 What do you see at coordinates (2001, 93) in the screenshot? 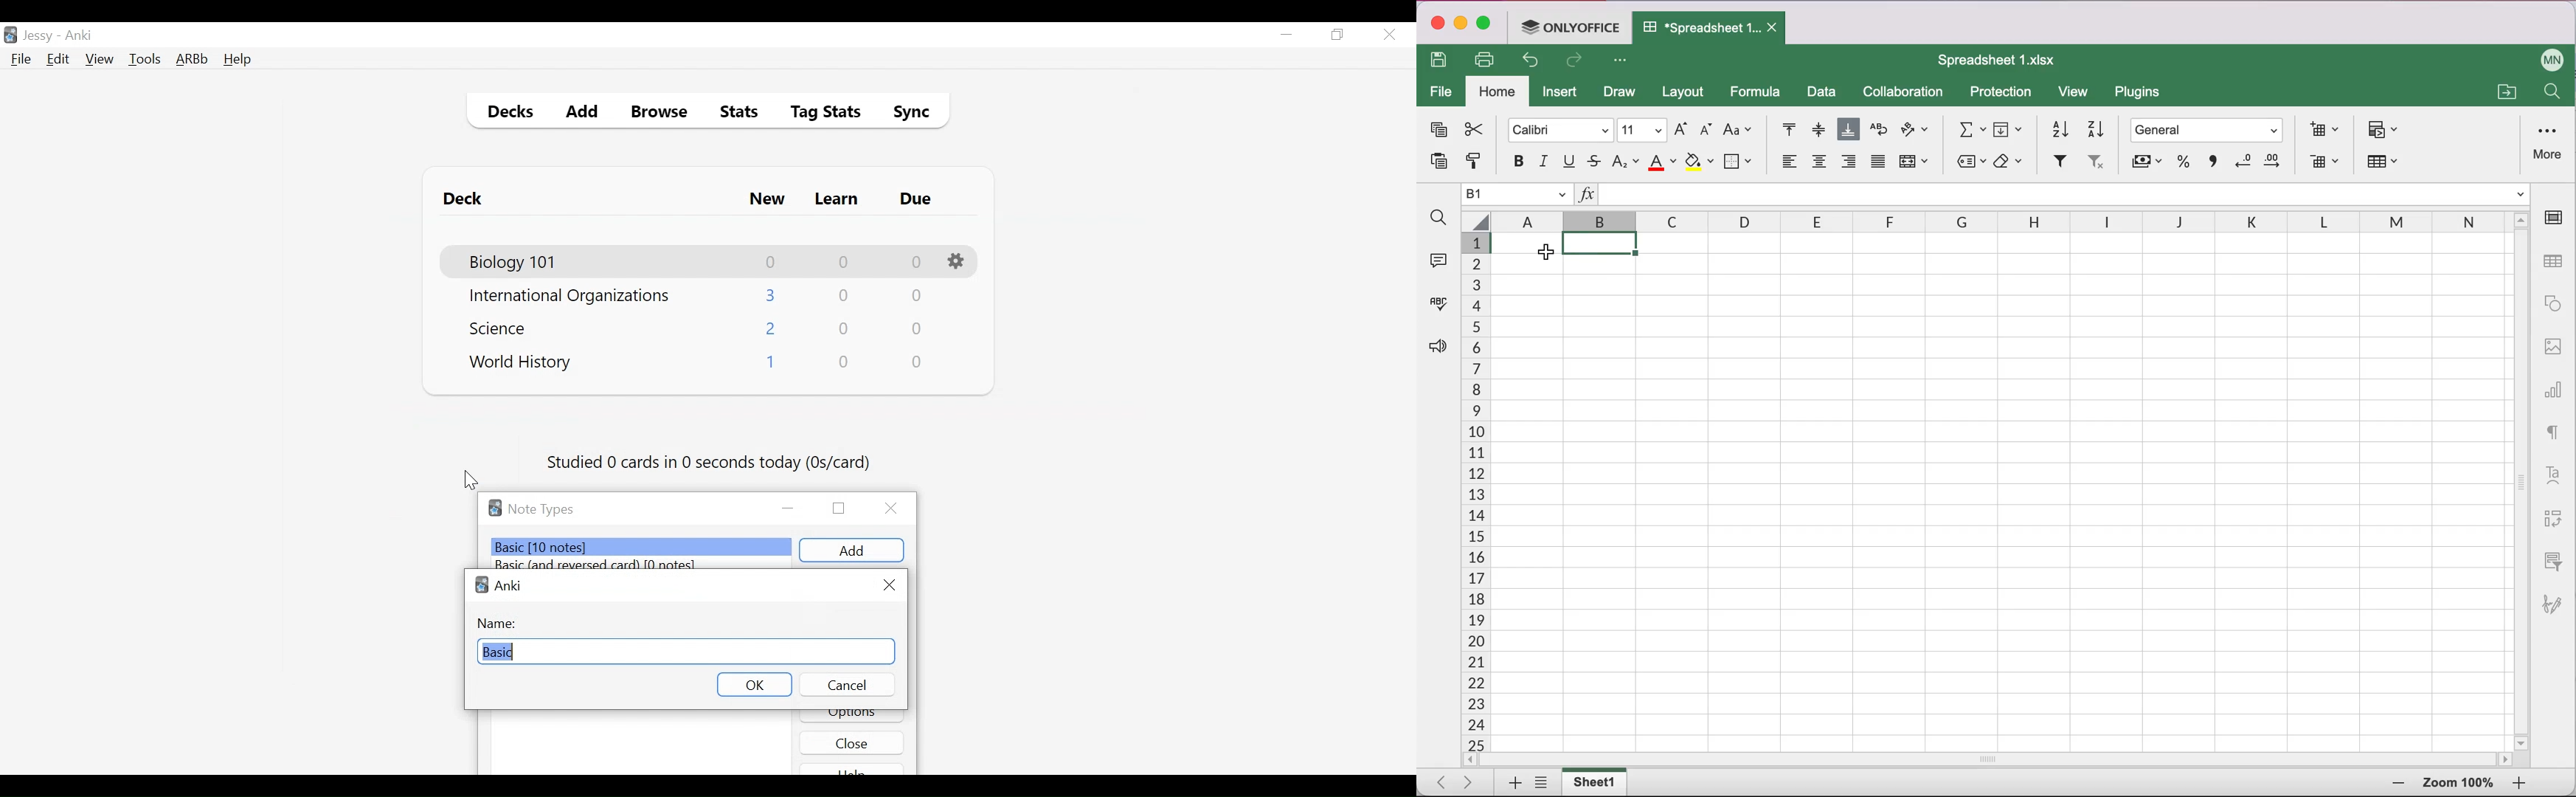
I see `protection` at bounding box center [2001, 93].